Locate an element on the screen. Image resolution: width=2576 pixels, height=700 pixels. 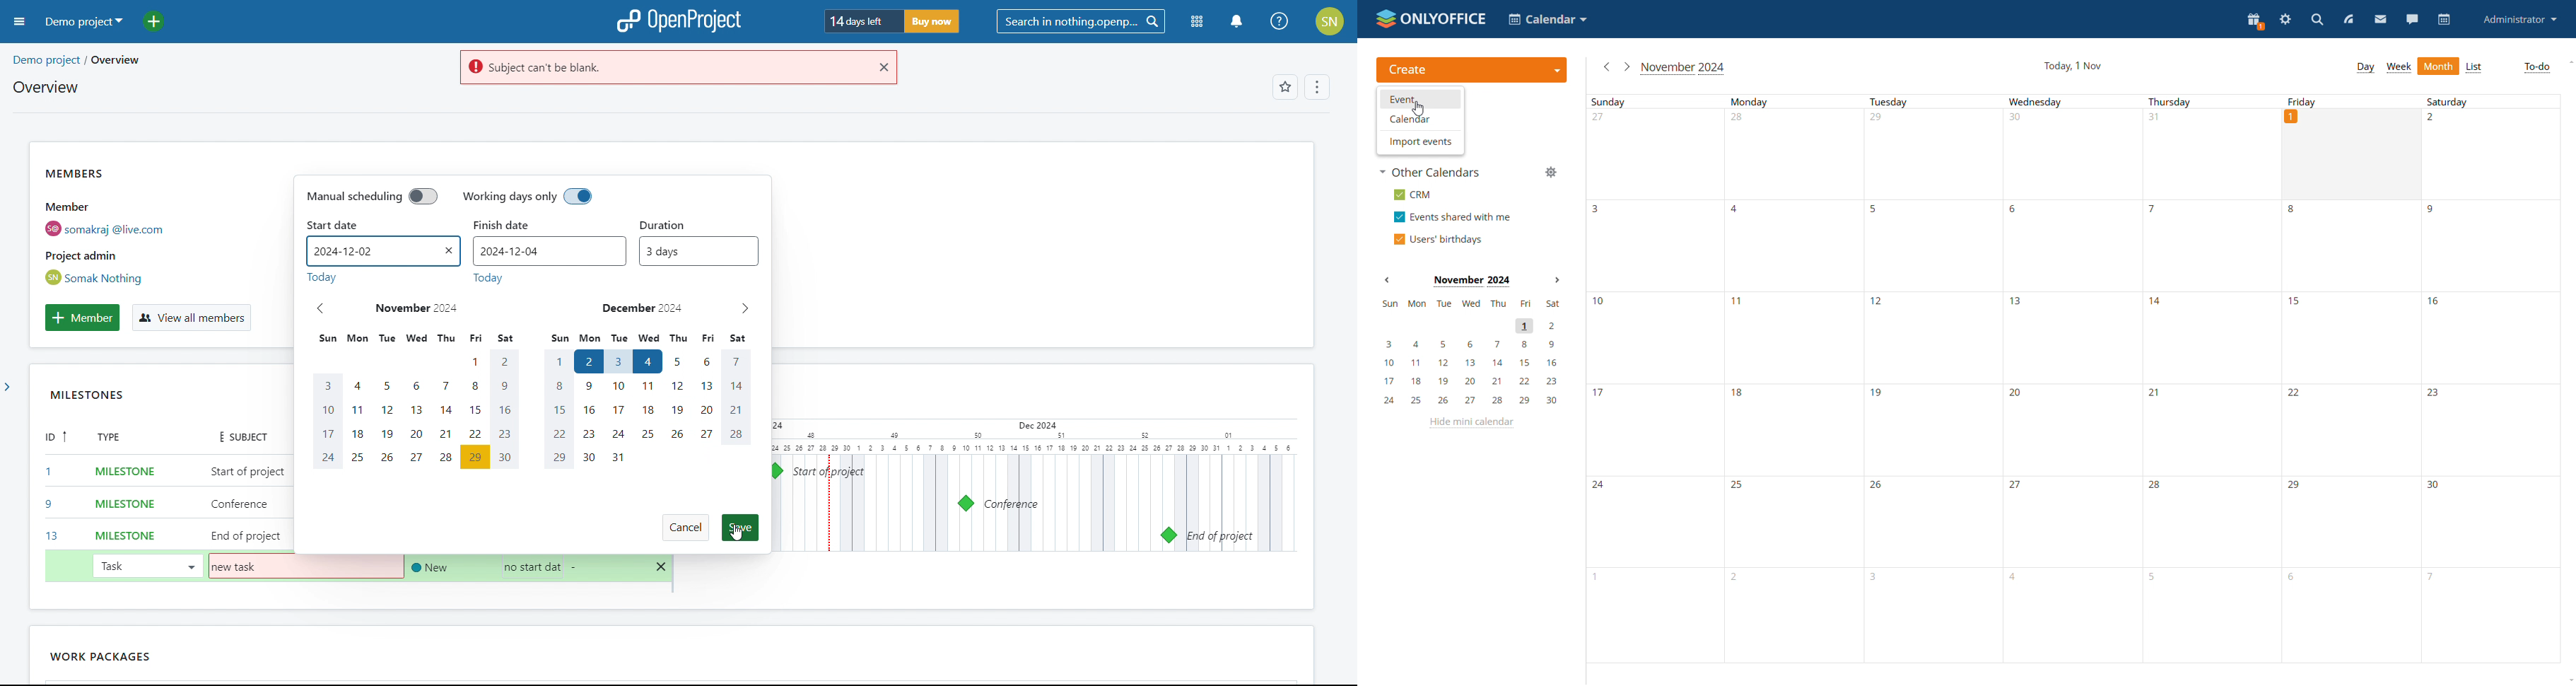
event is located at coordinates (1419, 100).